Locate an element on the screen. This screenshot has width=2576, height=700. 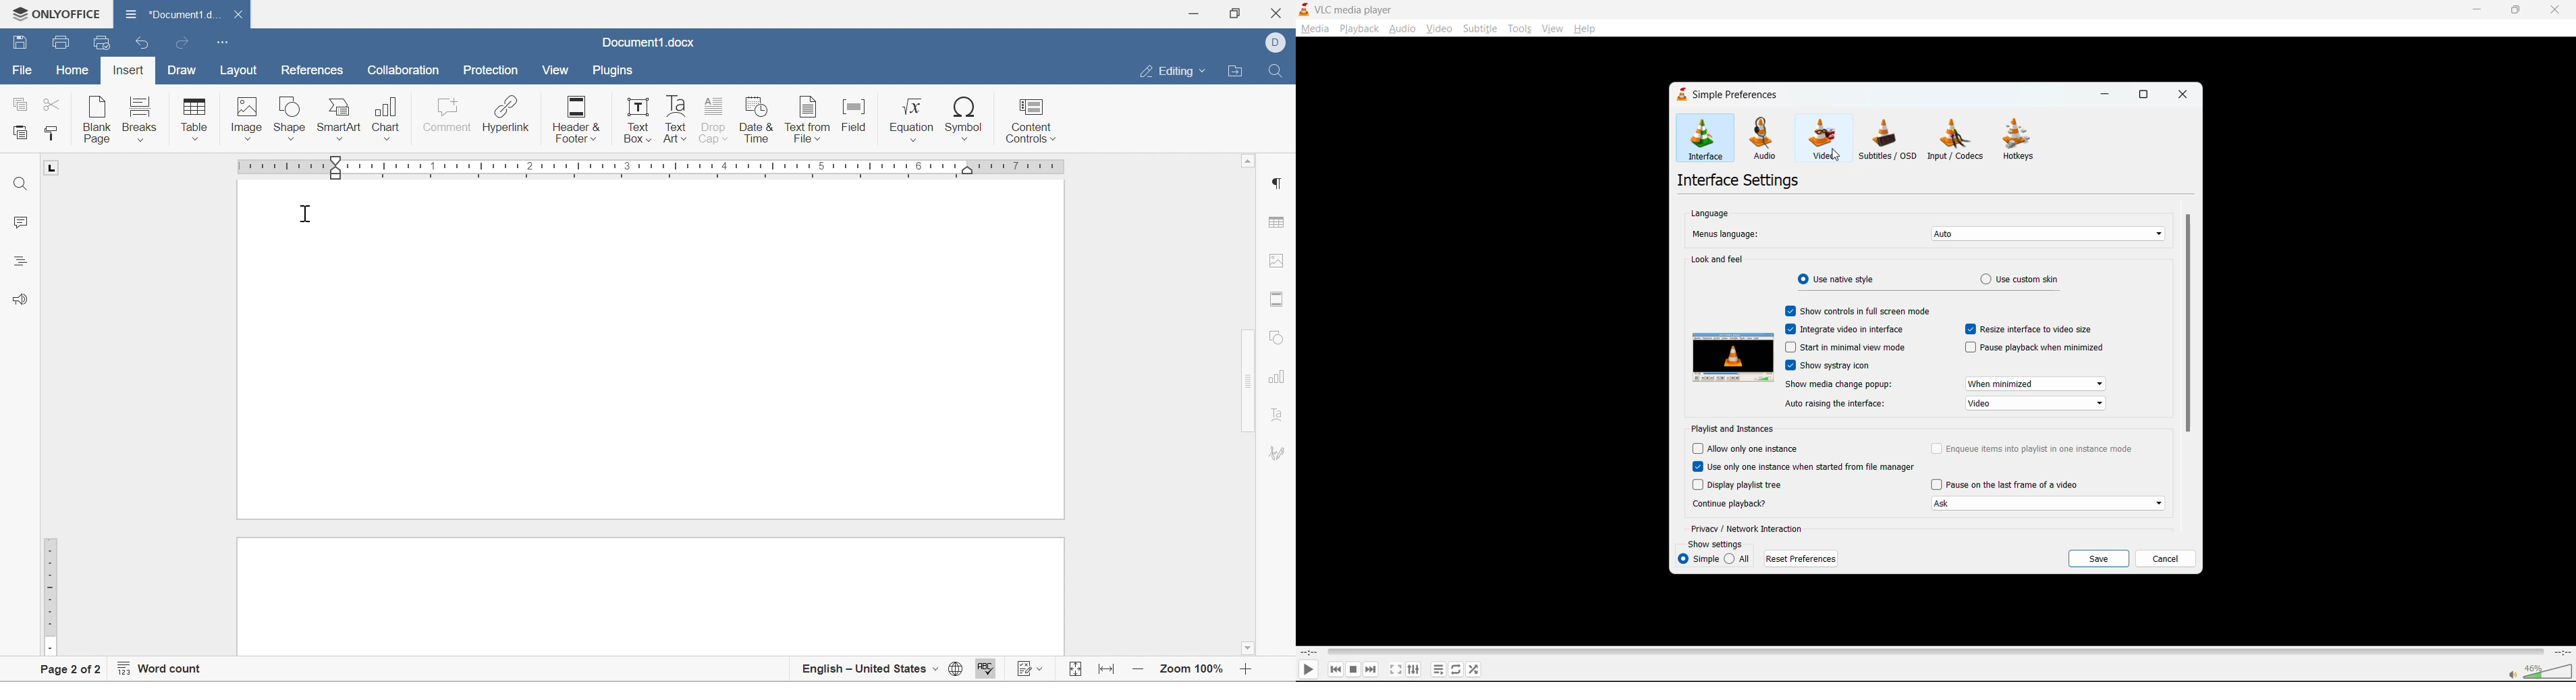
interface settings is located at coordinates (1741, 178).